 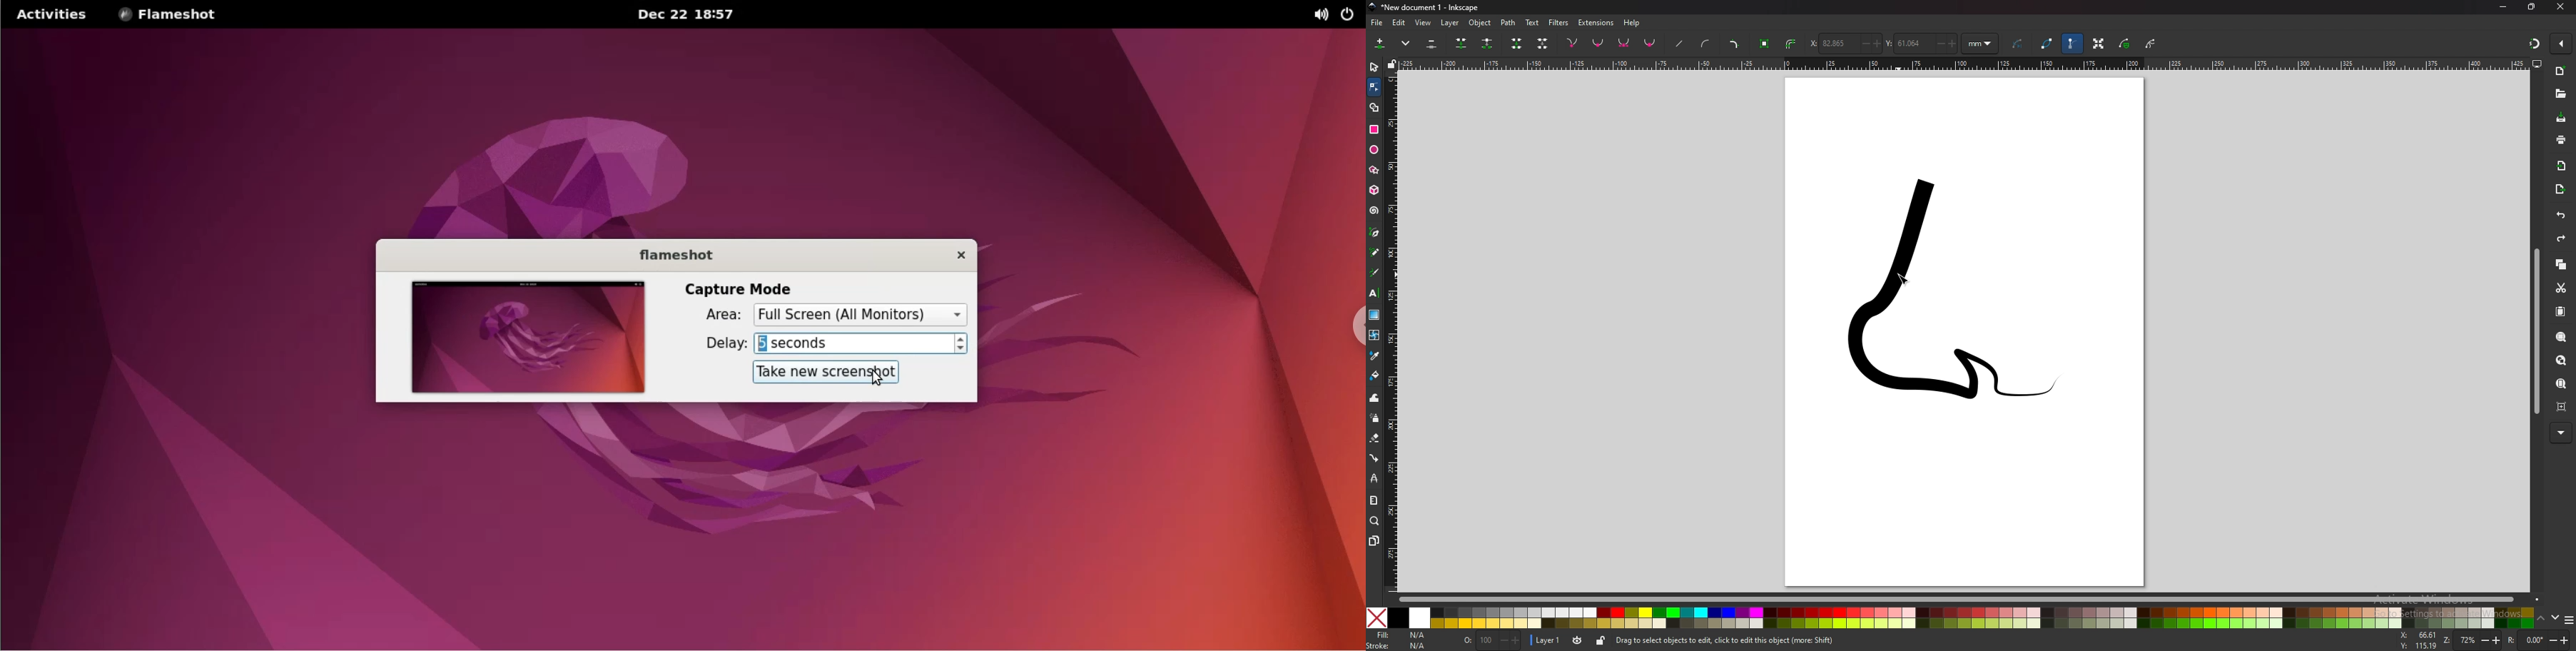 I want to click on straighten lines, so click(x=1680, y=45).